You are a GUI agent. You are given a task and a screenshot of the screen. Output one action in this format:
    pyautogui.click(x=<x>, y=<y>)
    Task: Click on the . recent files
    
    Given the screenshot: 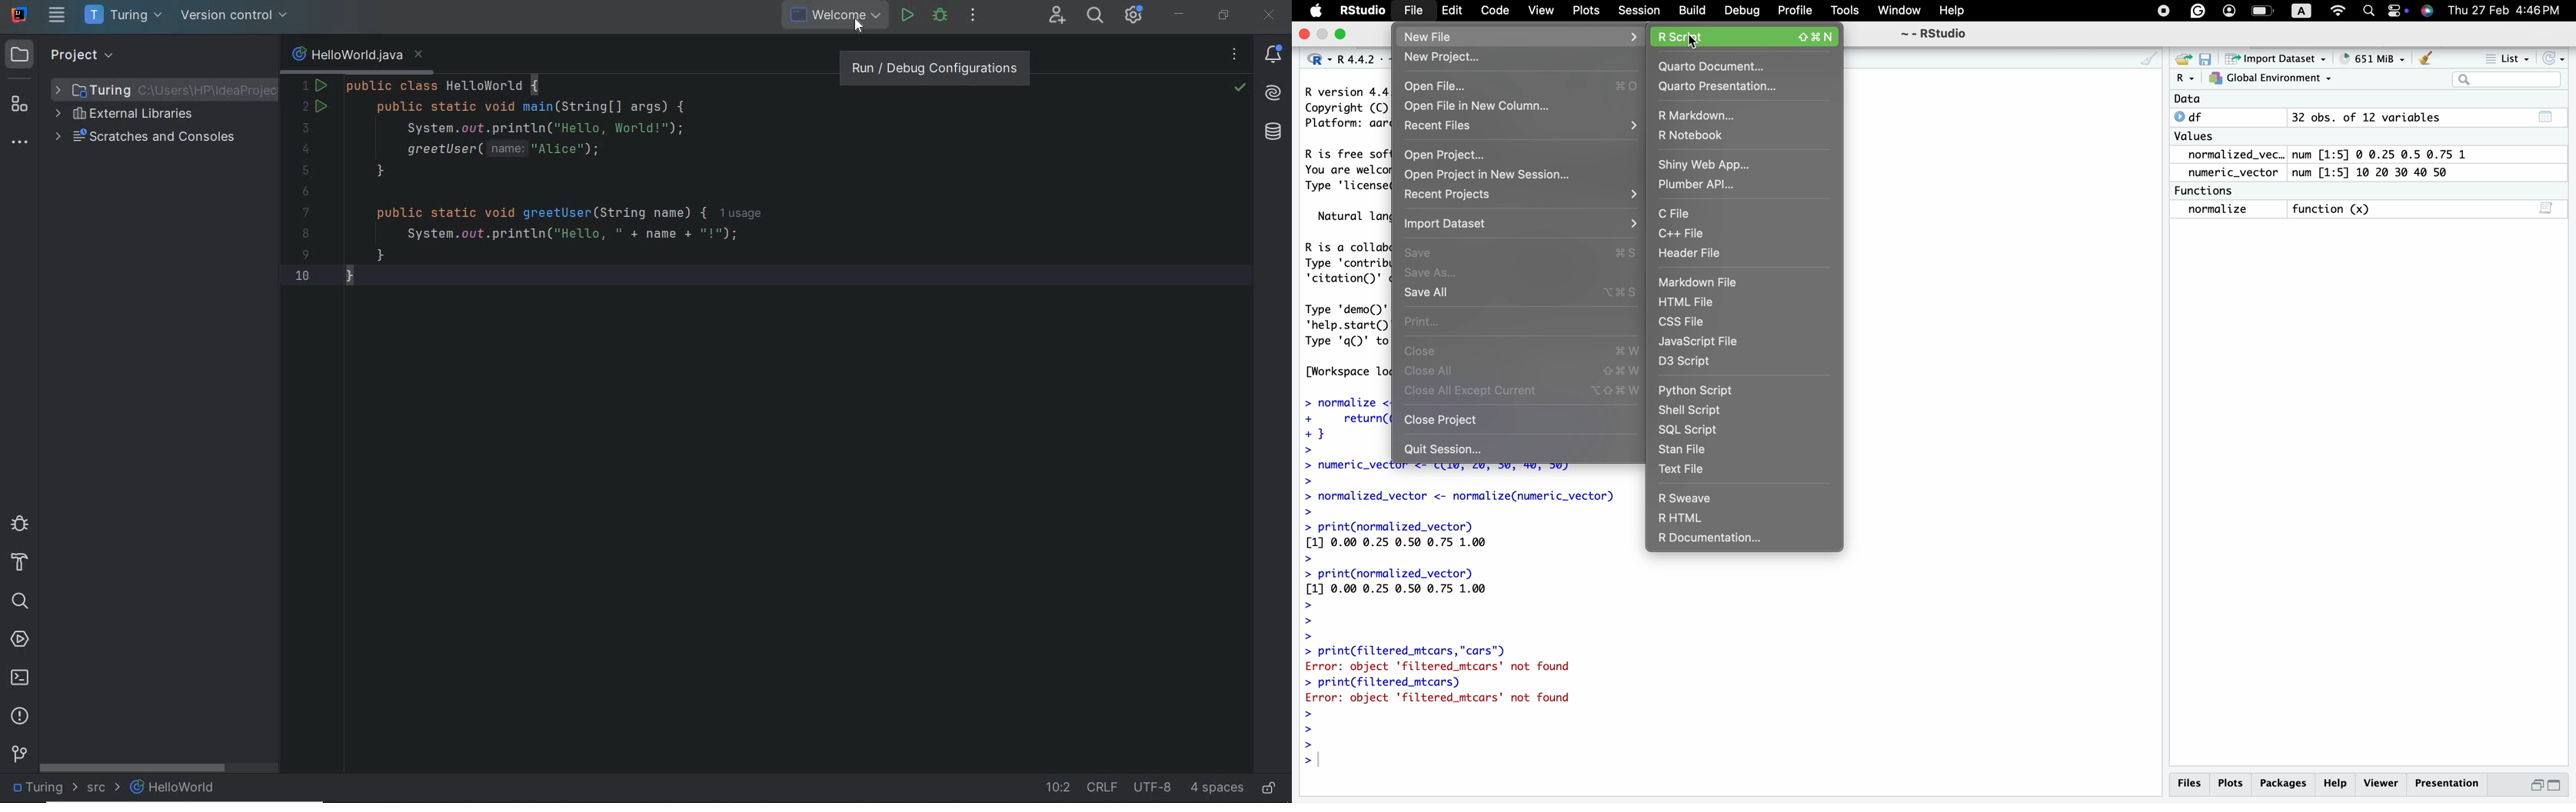 What is the action you would take?
    pyautogui.click(x=1521, y=128)
    